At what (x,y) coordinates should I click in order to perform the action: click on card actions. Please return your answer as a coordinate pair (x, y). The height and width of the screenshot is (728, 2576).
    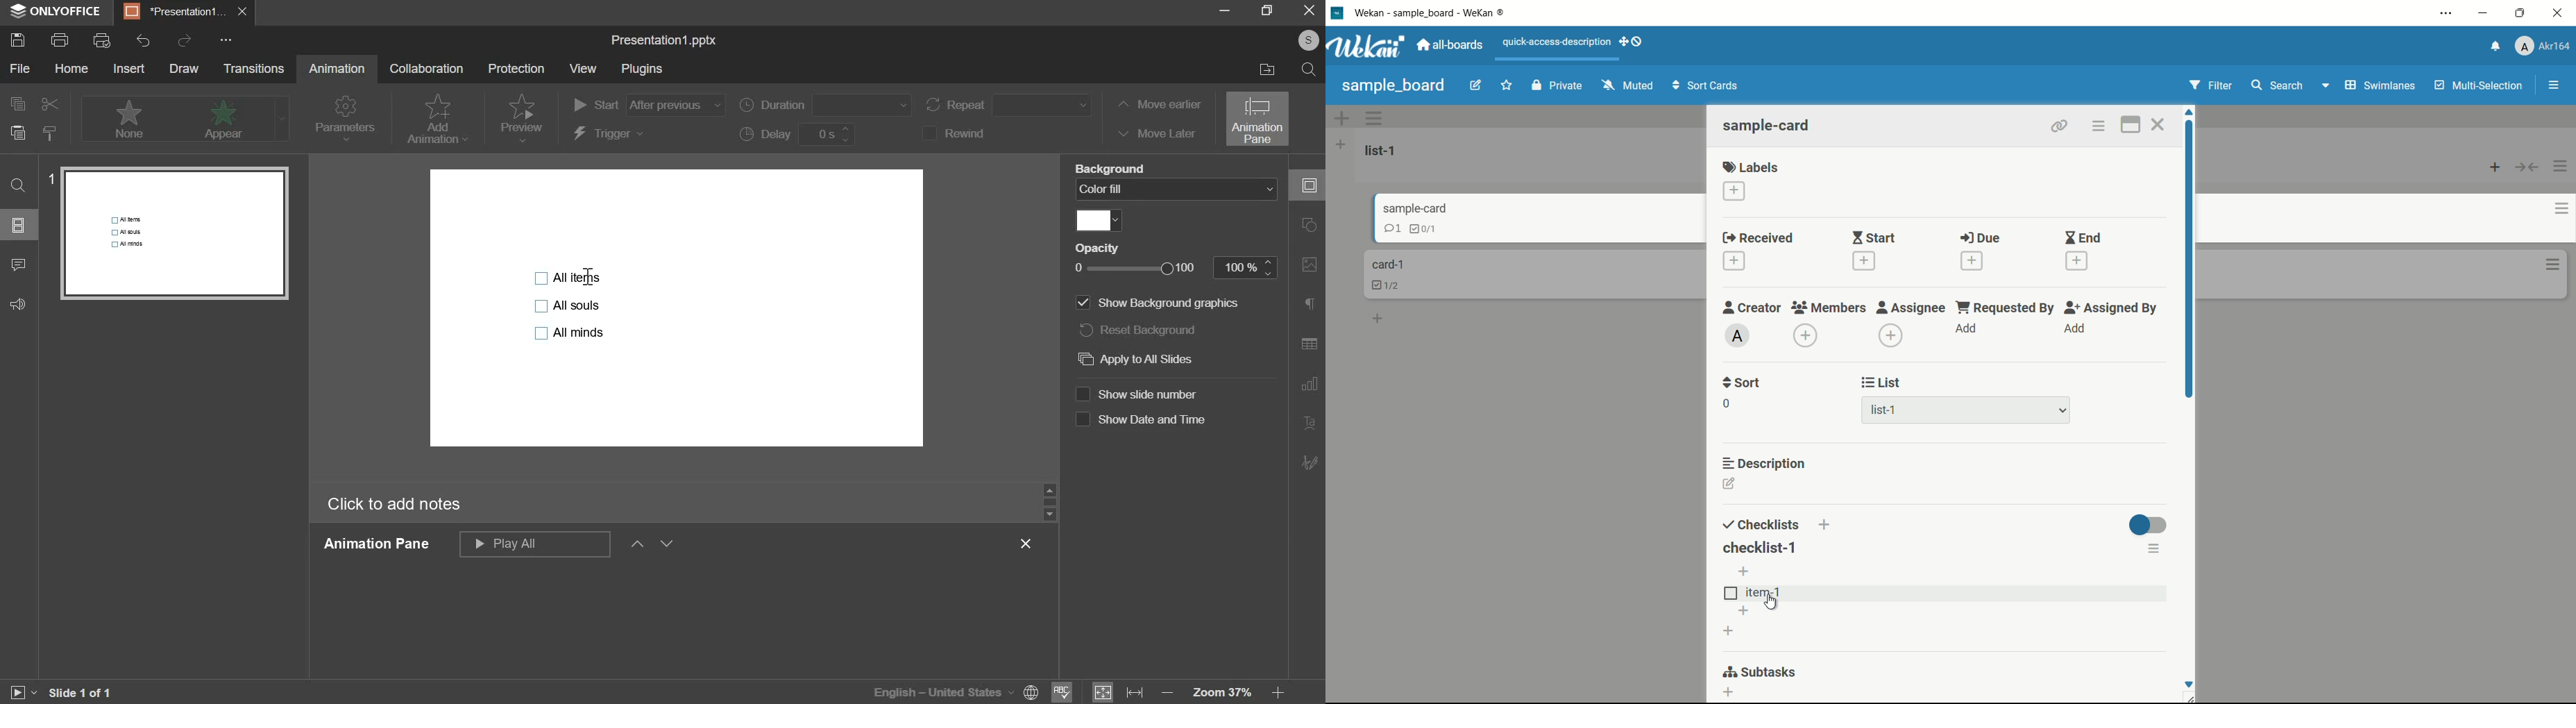
    Looking at the image, I should click on (2552, 209).